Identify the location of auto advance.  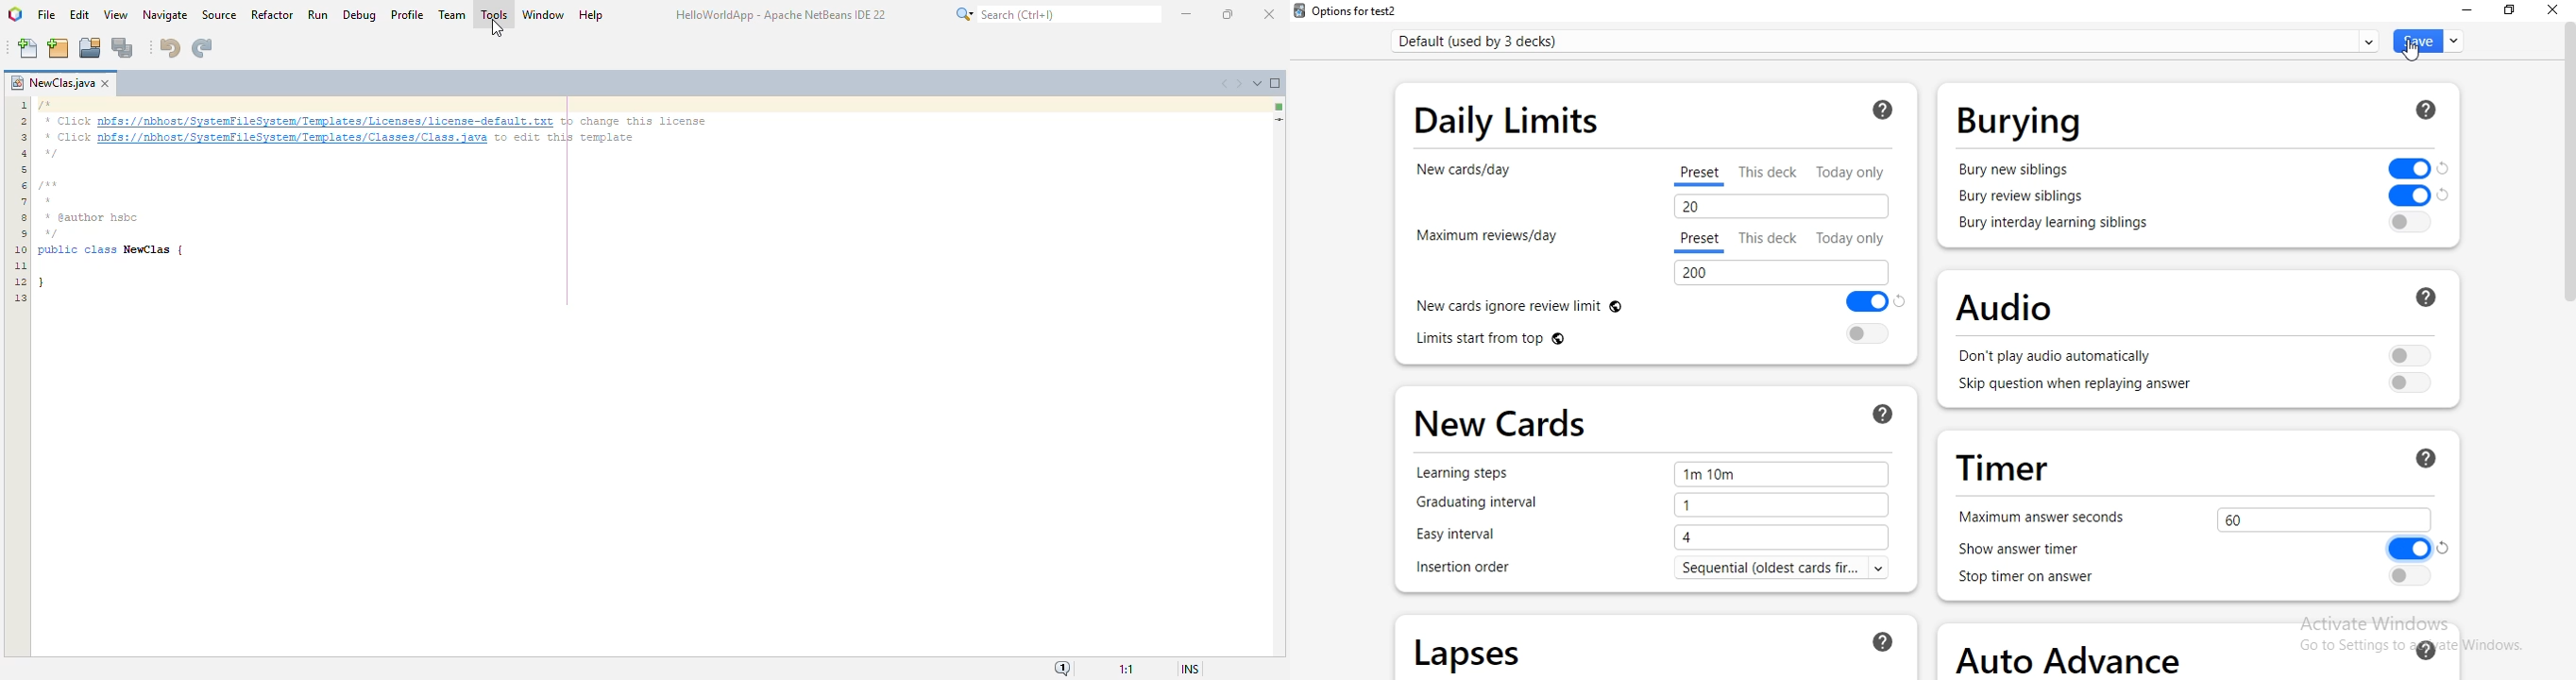
(2204, 653).